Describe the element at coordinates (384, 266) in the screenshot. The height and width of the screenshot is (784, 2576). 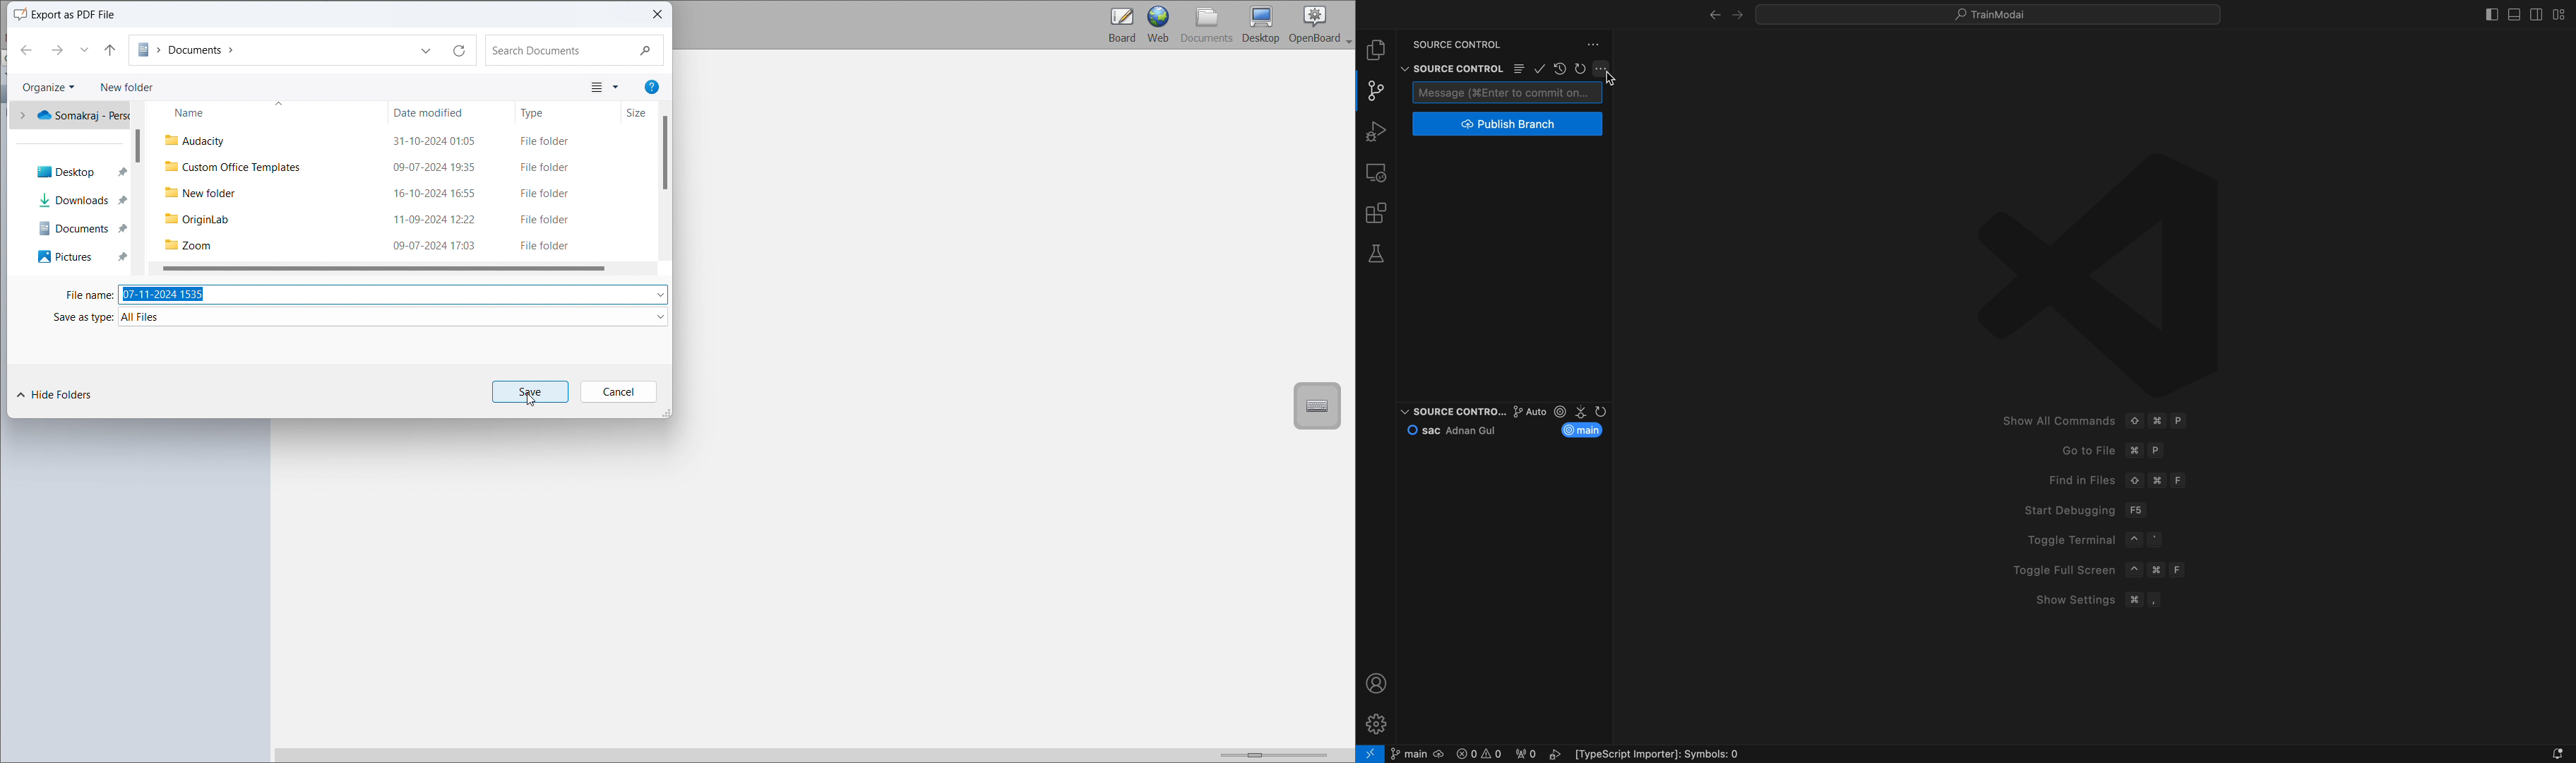
I see `horizontal scrollbar` at that location.